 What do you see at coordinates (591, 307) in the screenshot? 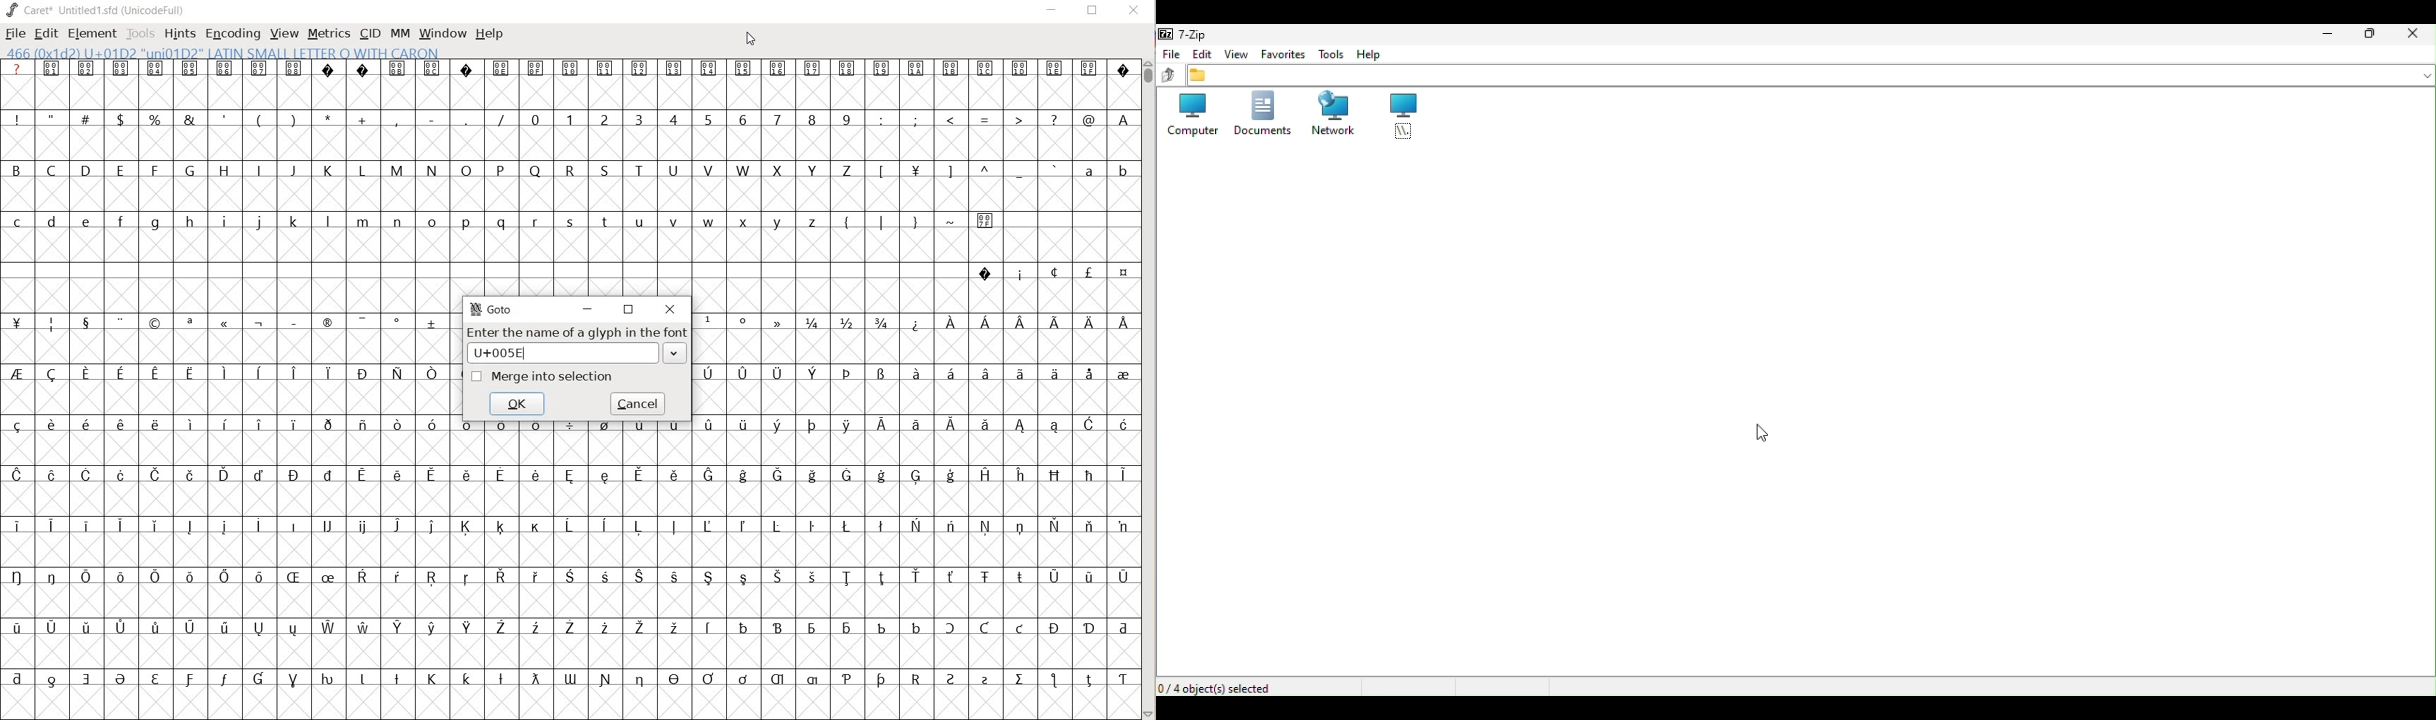
I see `MINIMIZE` at bounding box center [591, 307].